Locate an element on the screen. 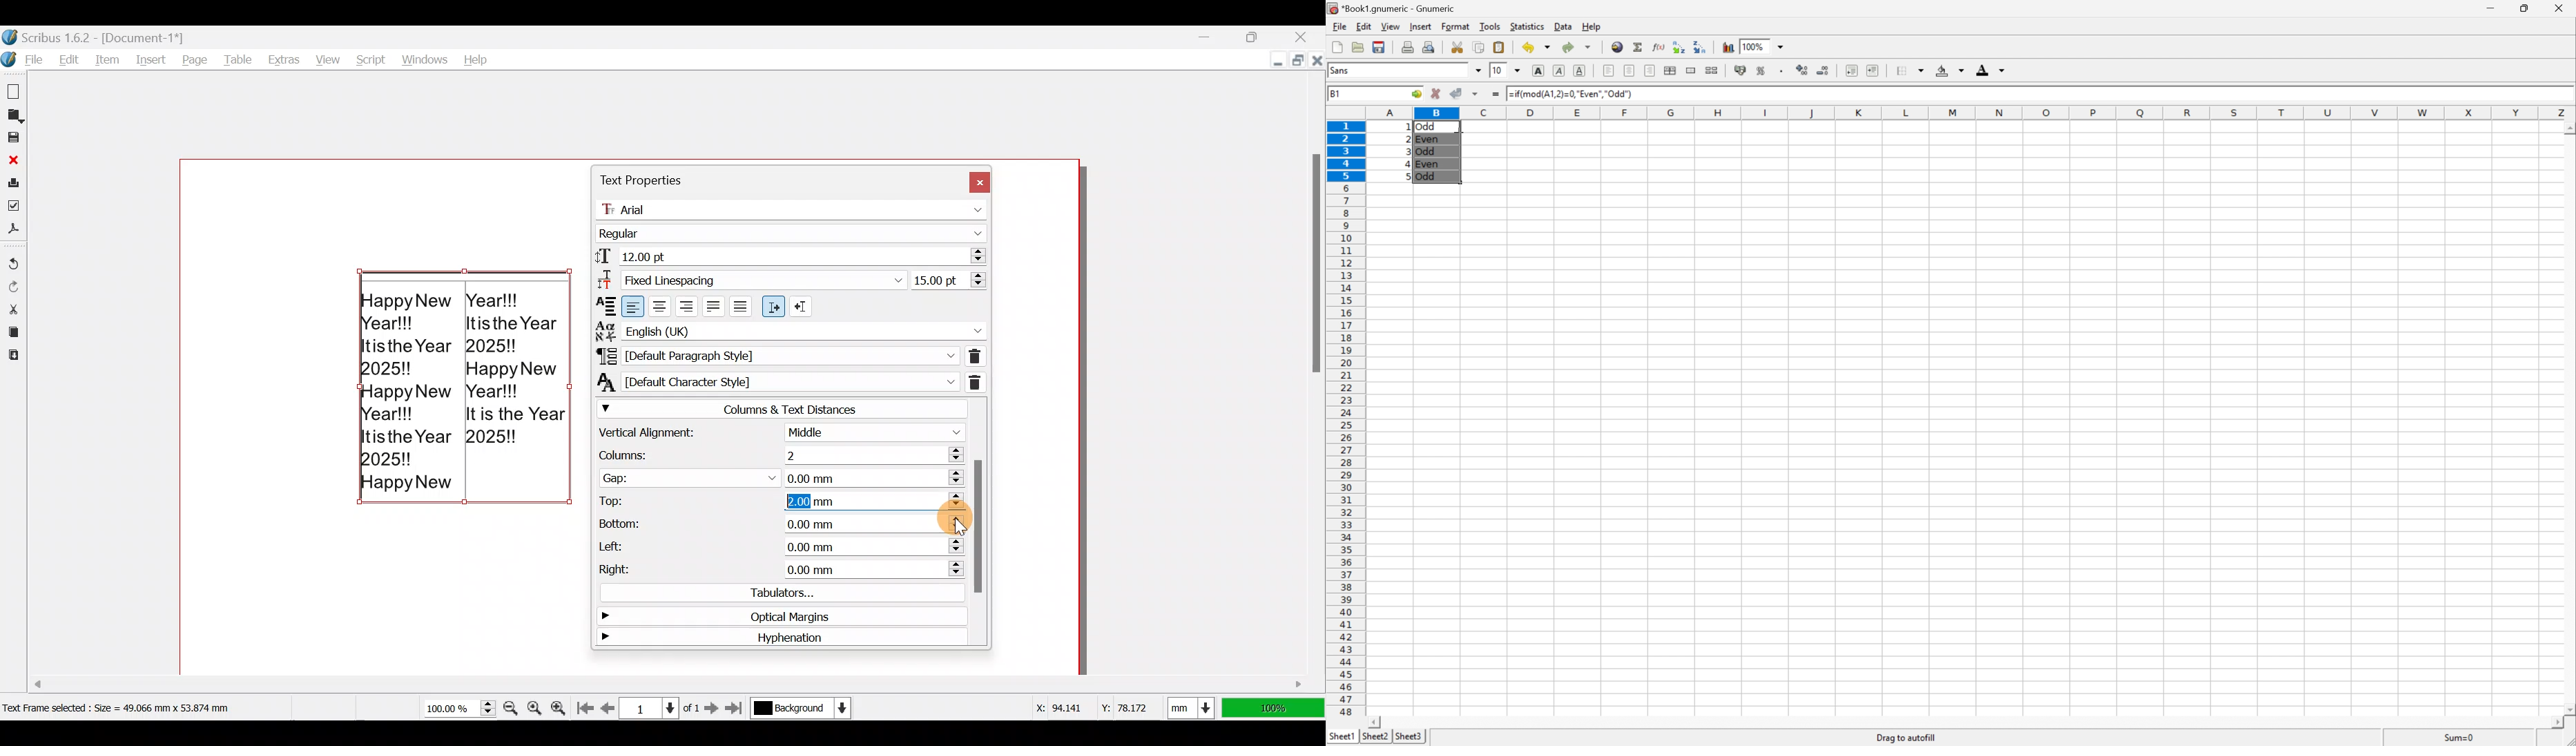 Image resolution: width=2576 pixels, height=756 pixels. Print preview is located at coordinates (1428, 46).